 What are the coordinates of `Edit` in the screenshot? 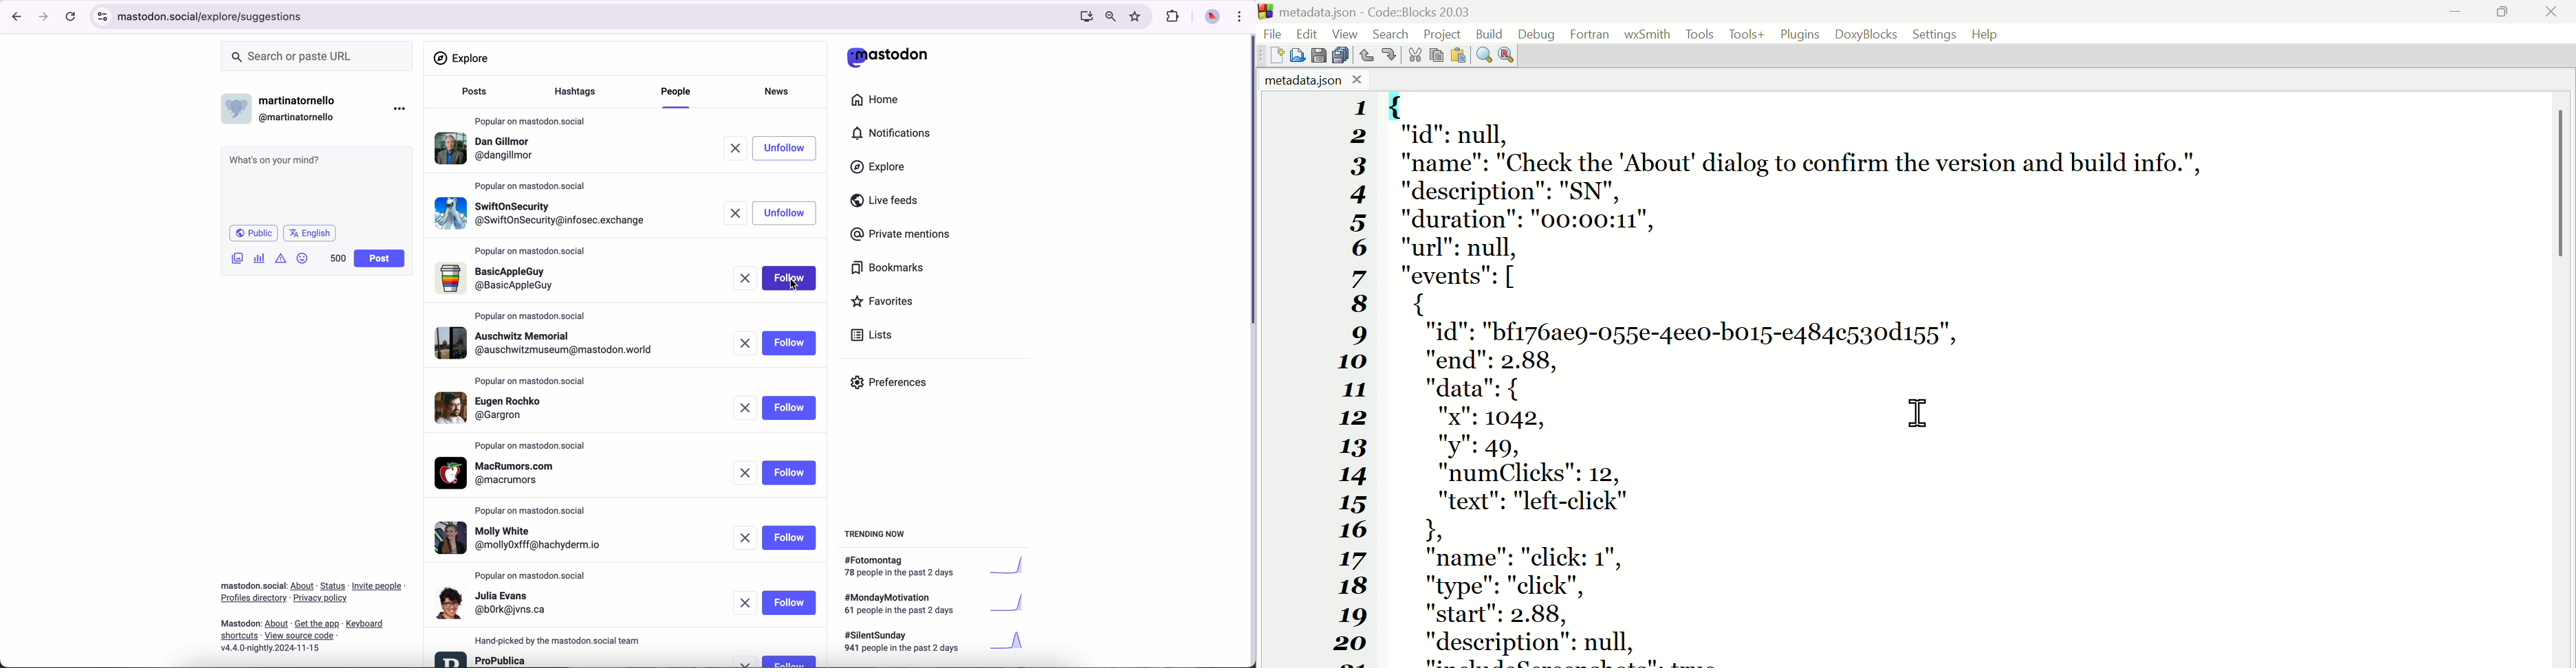 It's located at (1308, 33).